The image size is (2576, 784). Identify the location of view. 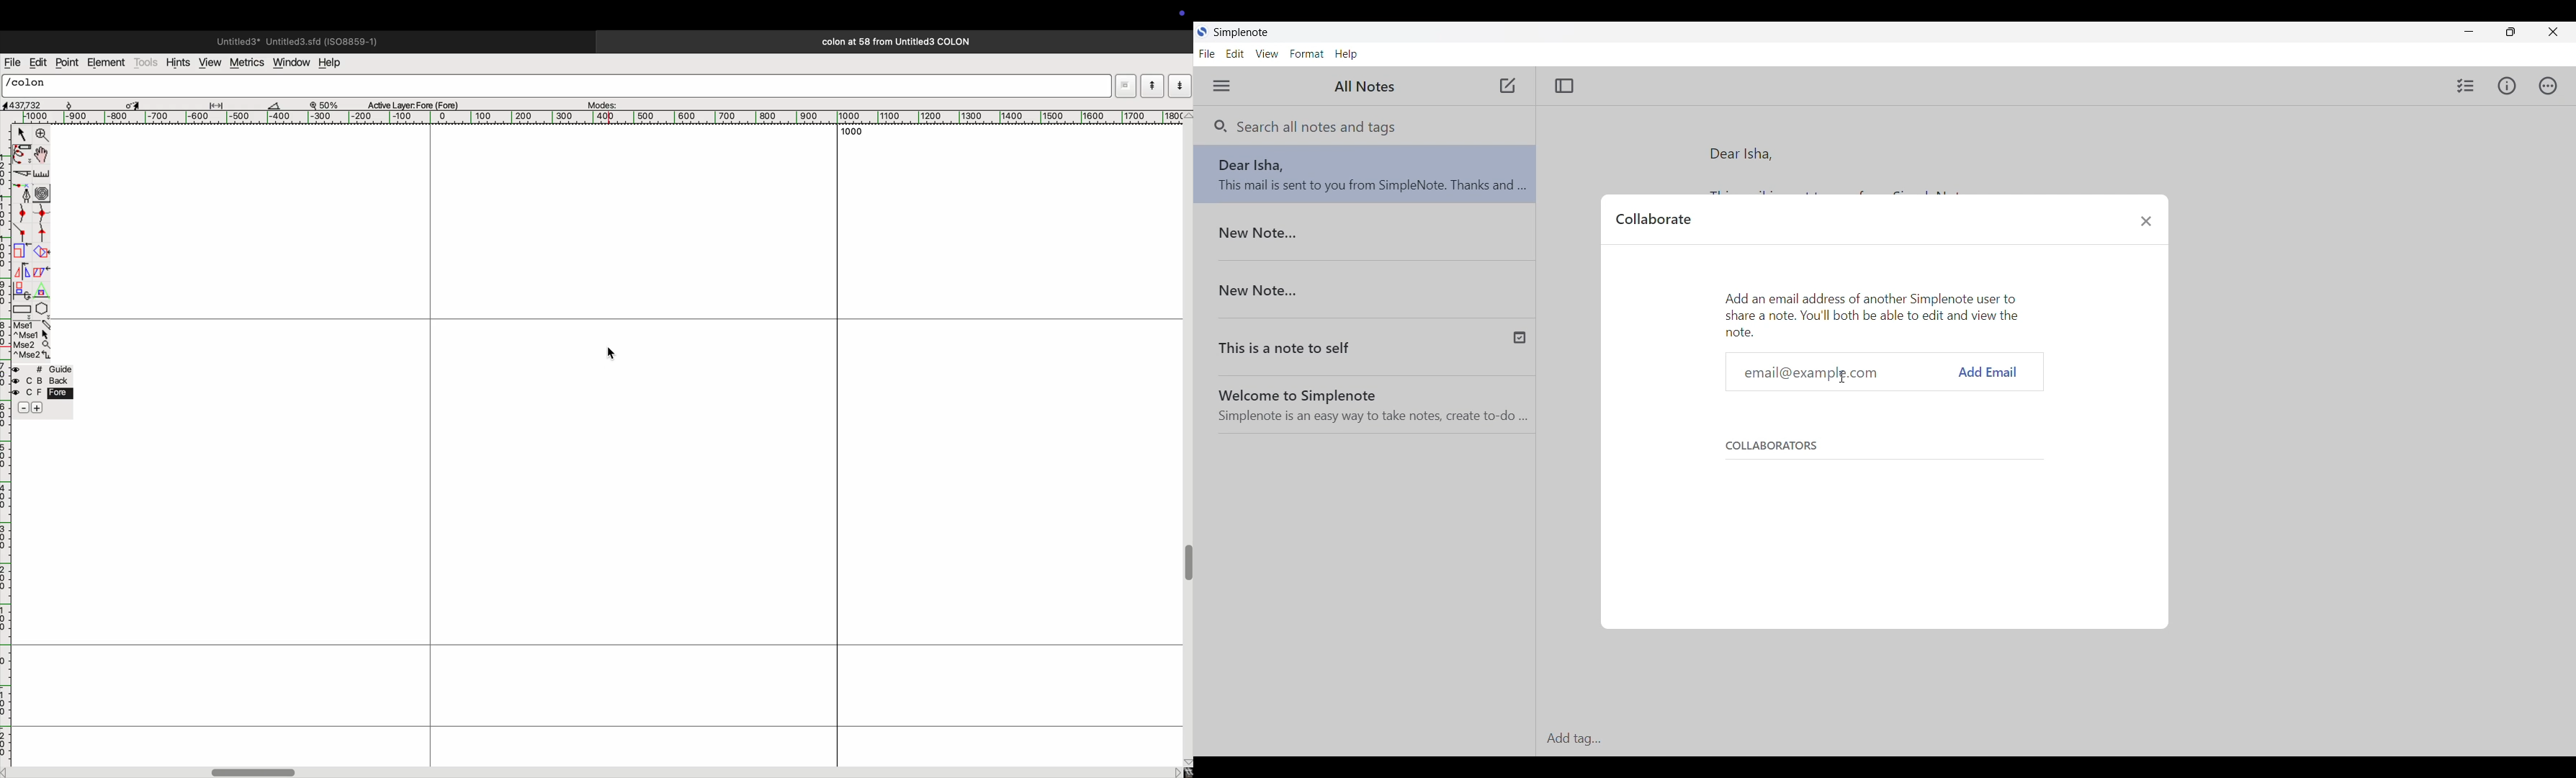
(208, 62).